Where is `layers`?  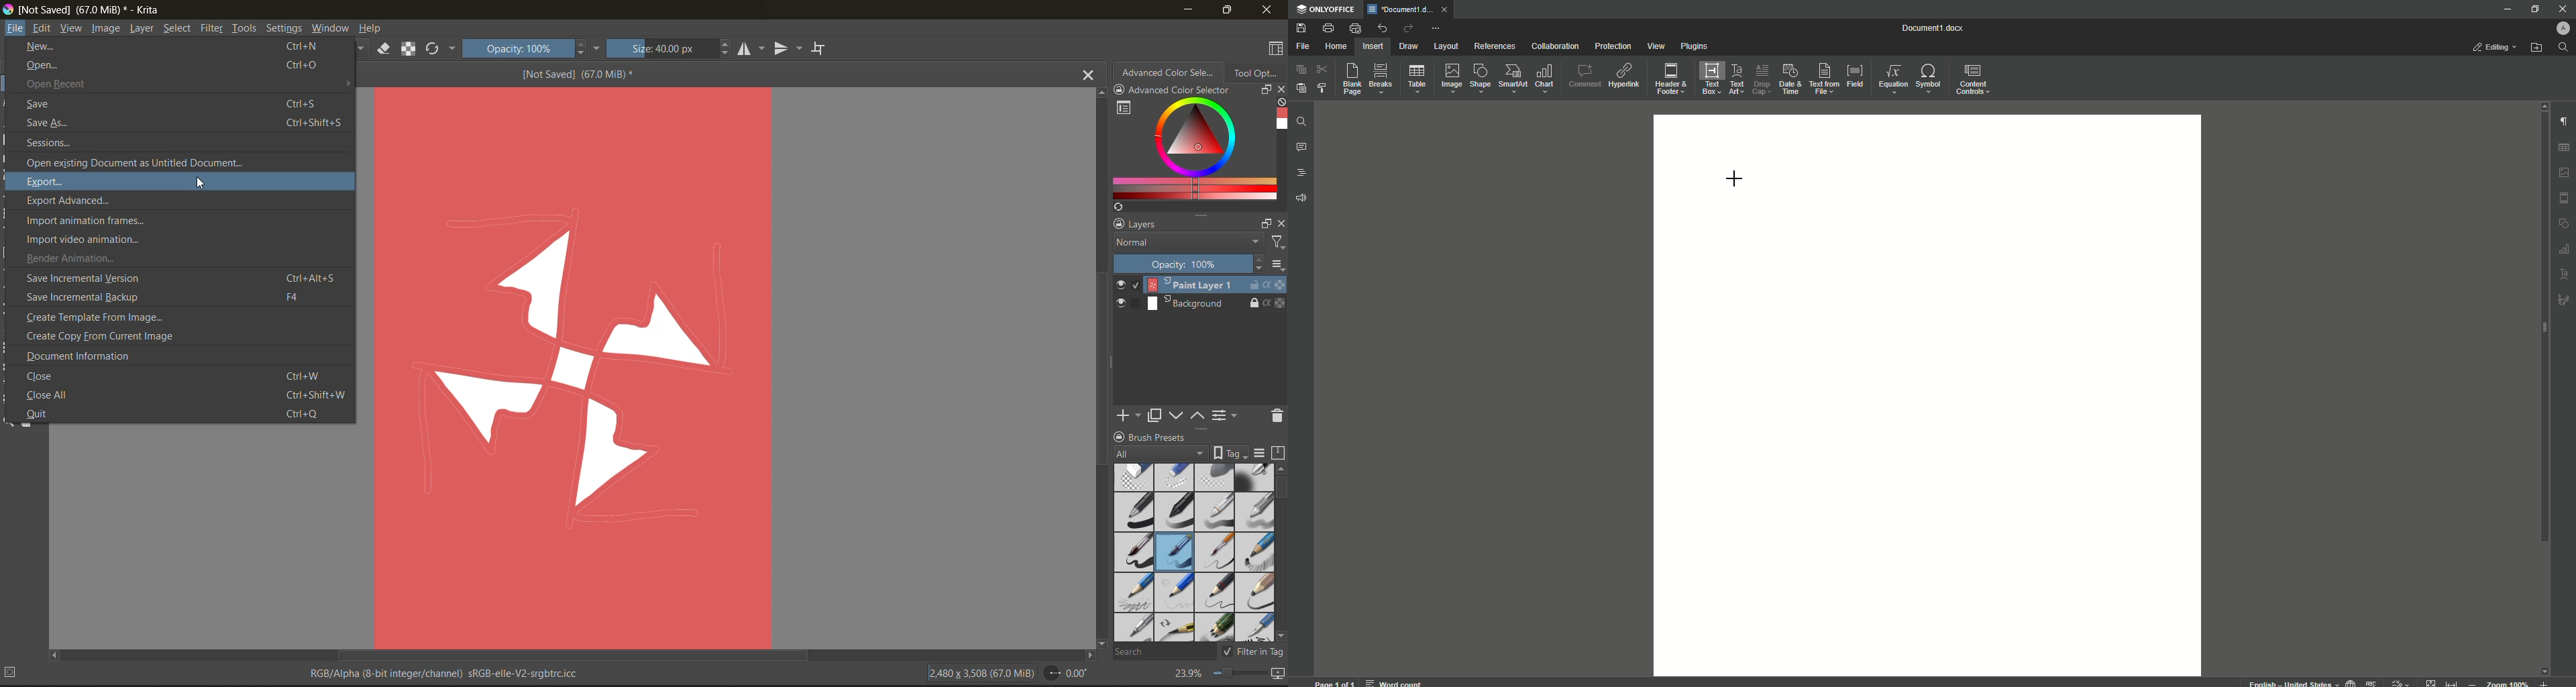 layers is located at coordinates (1181, 225).